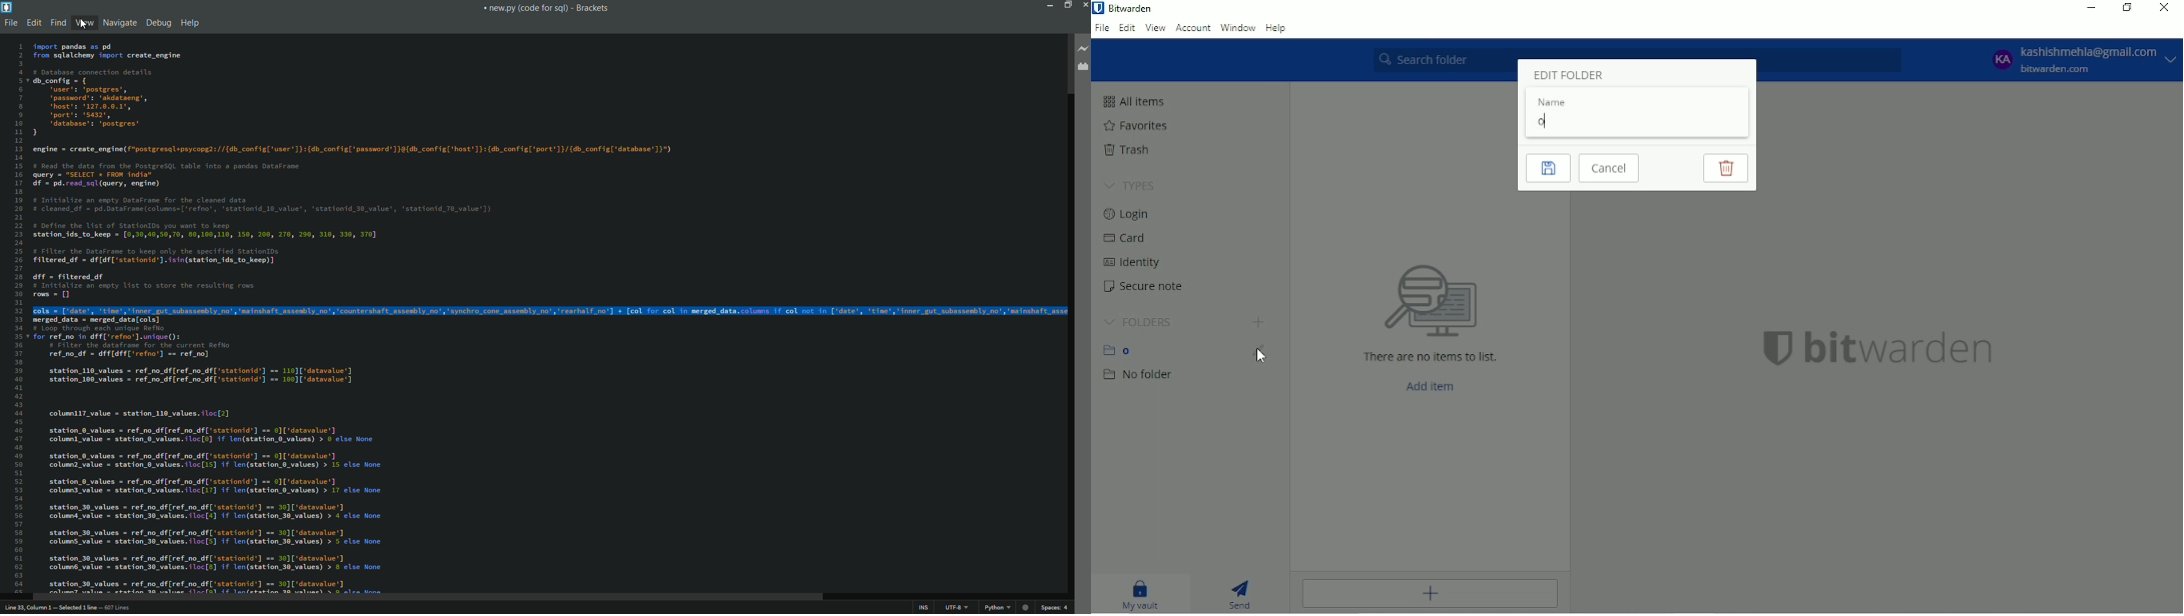 The image size is (2184, 616). I want to click on spaces, so click(1055, 607).